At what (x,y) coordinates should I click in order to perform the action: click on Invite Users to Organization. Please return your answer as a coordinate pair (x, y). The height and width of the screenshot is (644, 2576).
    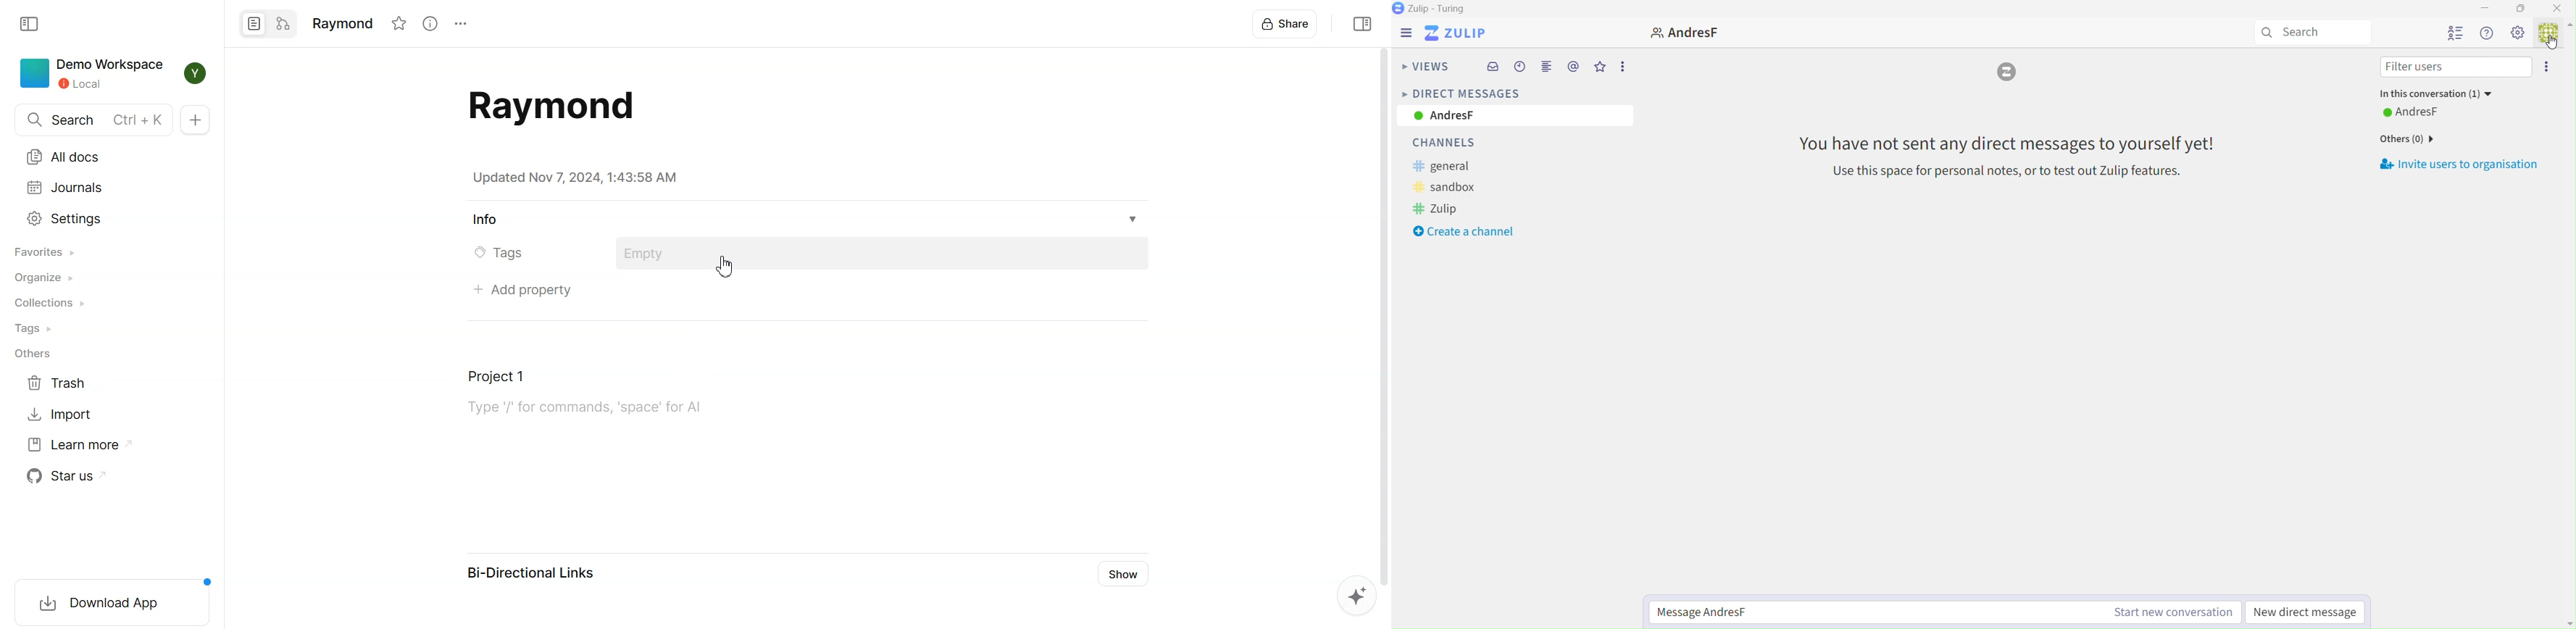
    Looking at the image, I should click on (2463, 165).